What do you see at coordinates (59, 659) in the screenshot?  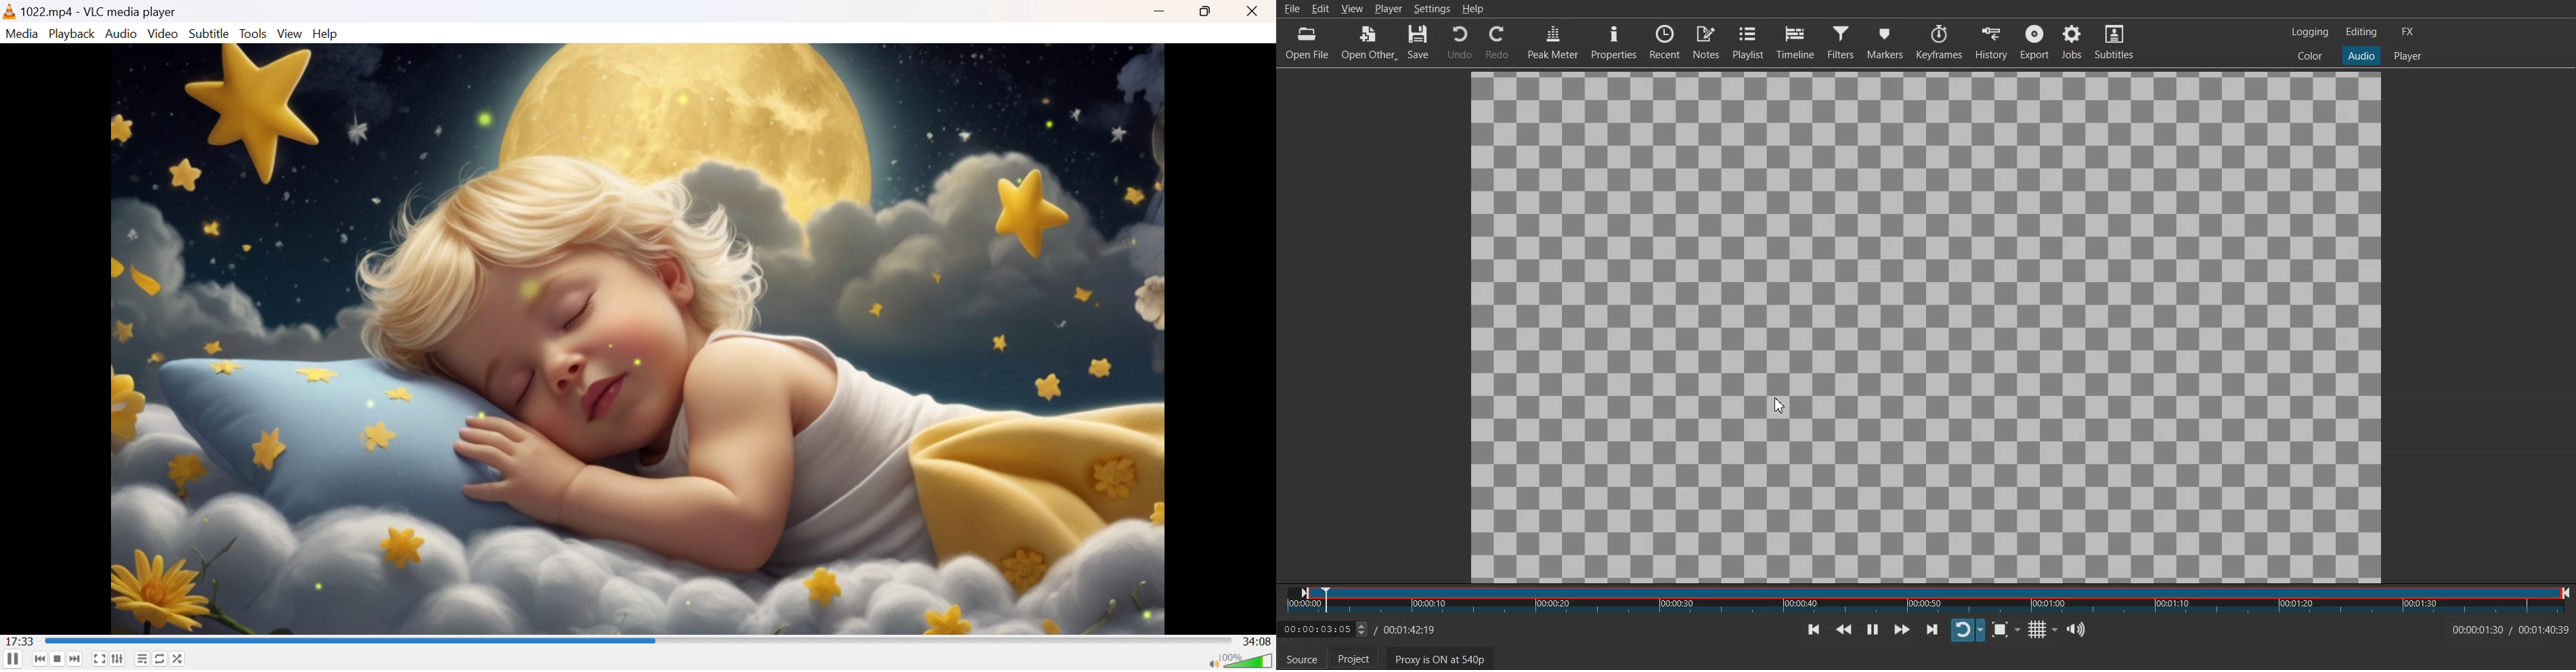 I see `Stop playback` at bounding box center [59, 659].